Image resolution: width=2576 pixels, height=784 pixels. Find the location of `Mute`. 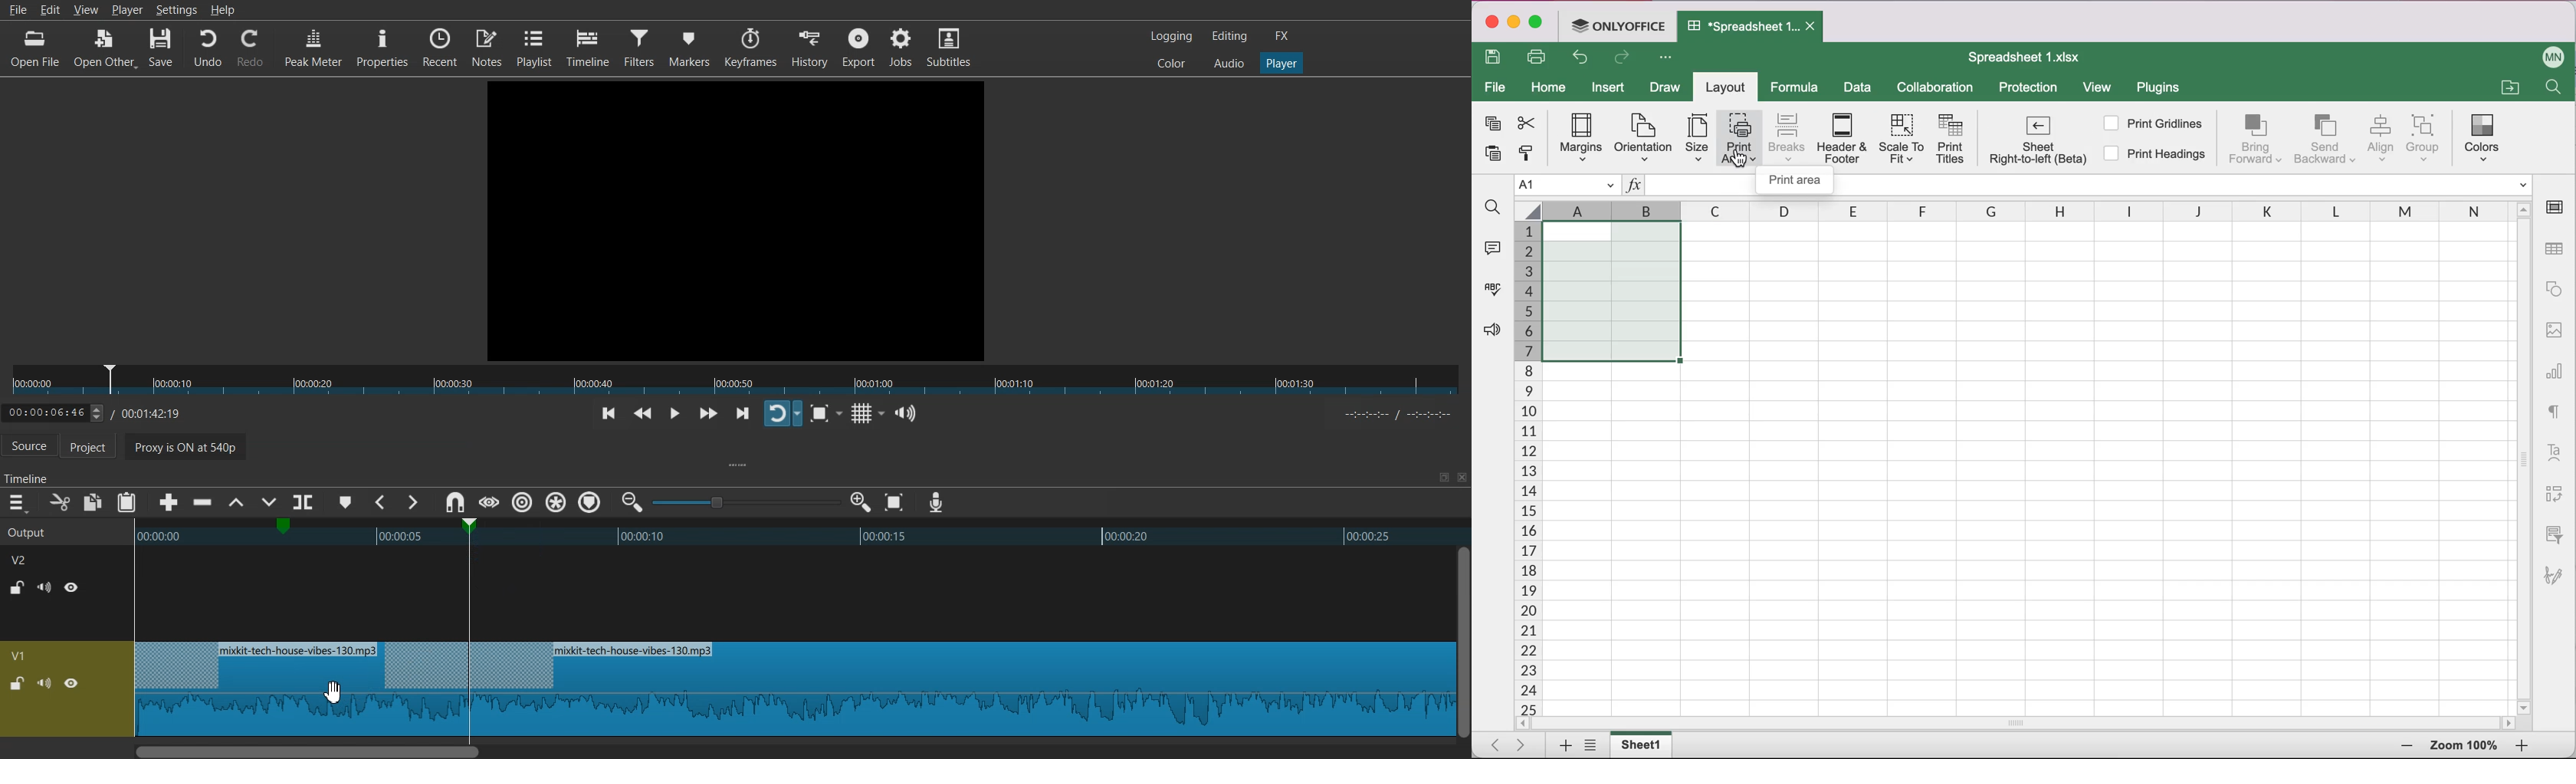

Mute is located at coordinates (44, 587).